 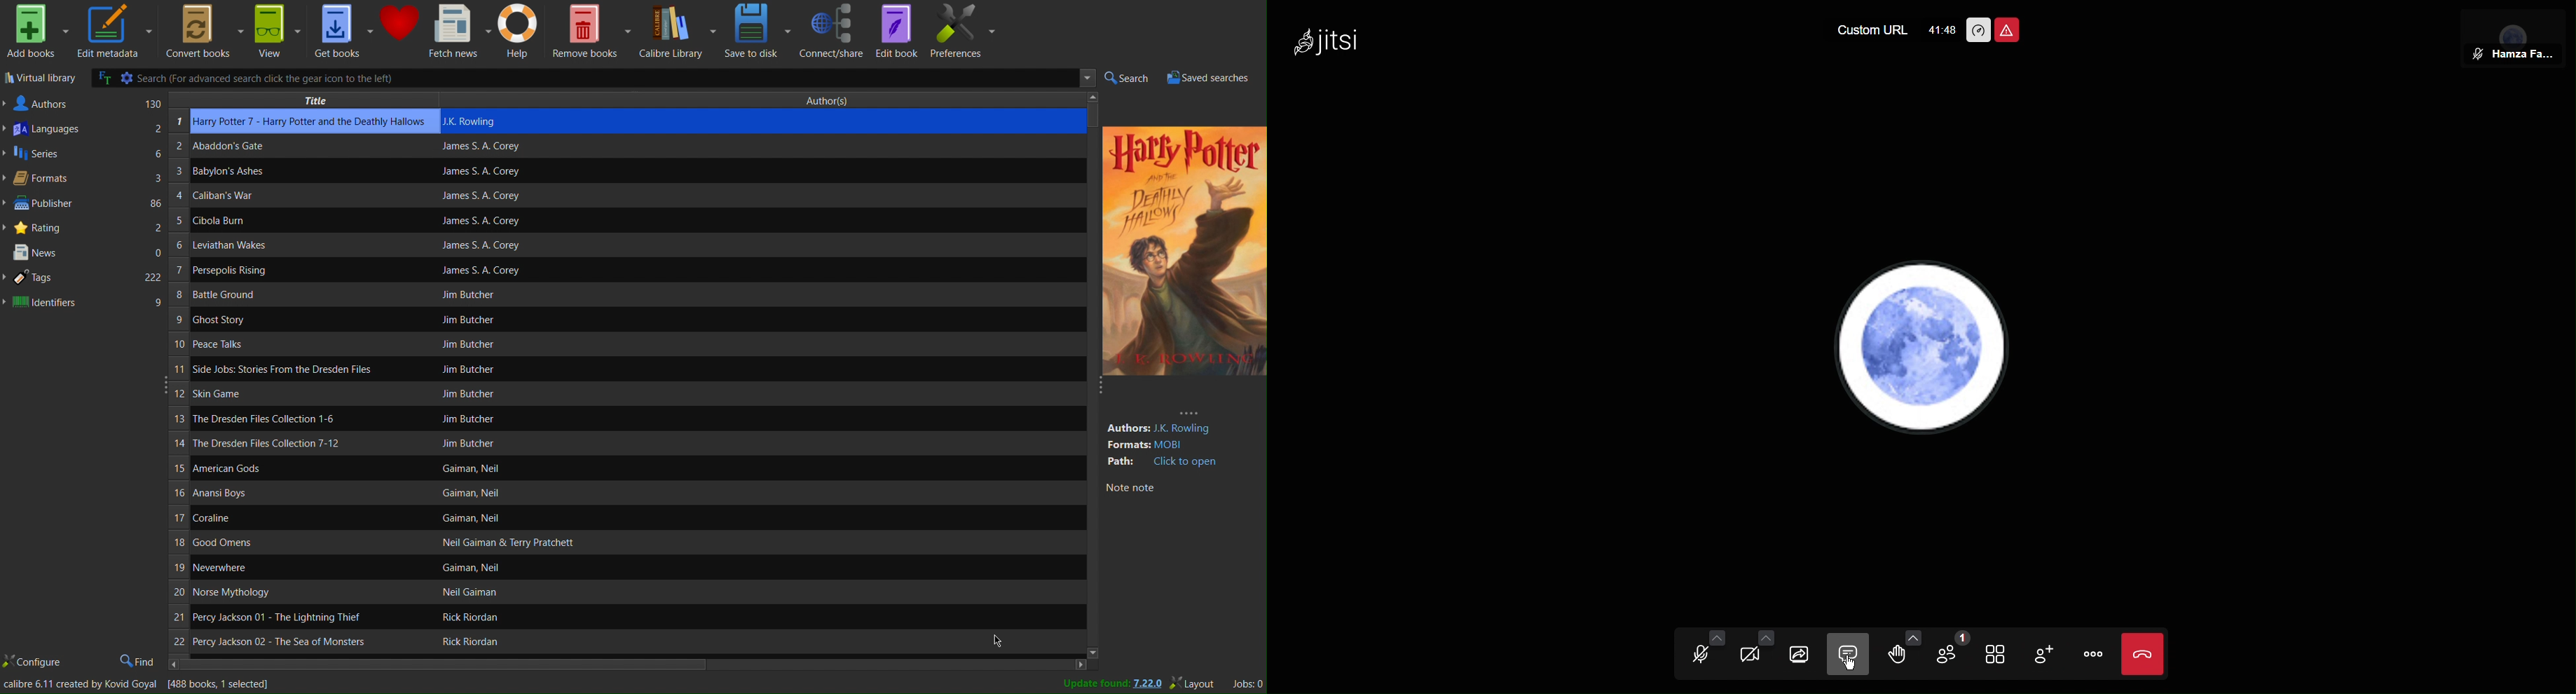 What do you see at coordinates (400, 30) in the screenshot?
I see `Favorite` at bounding box center [400, 30].